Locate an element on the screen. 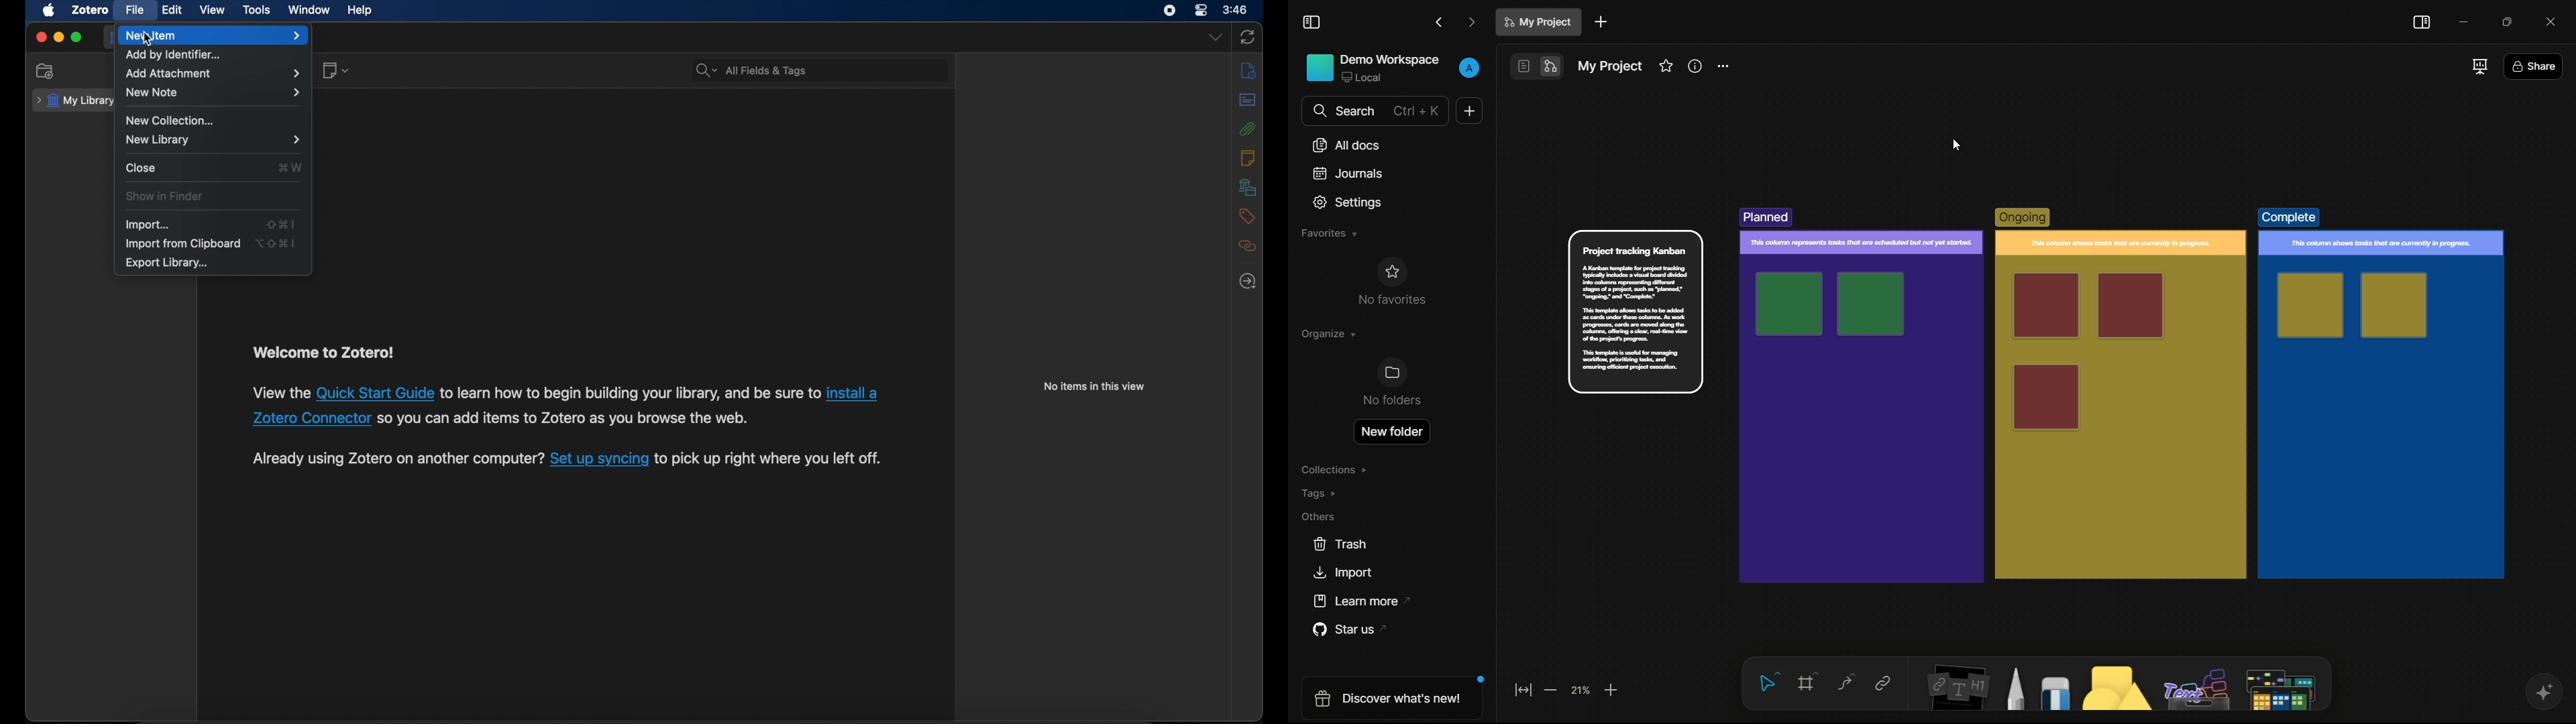  journals is located at coordinates (1348, 174).